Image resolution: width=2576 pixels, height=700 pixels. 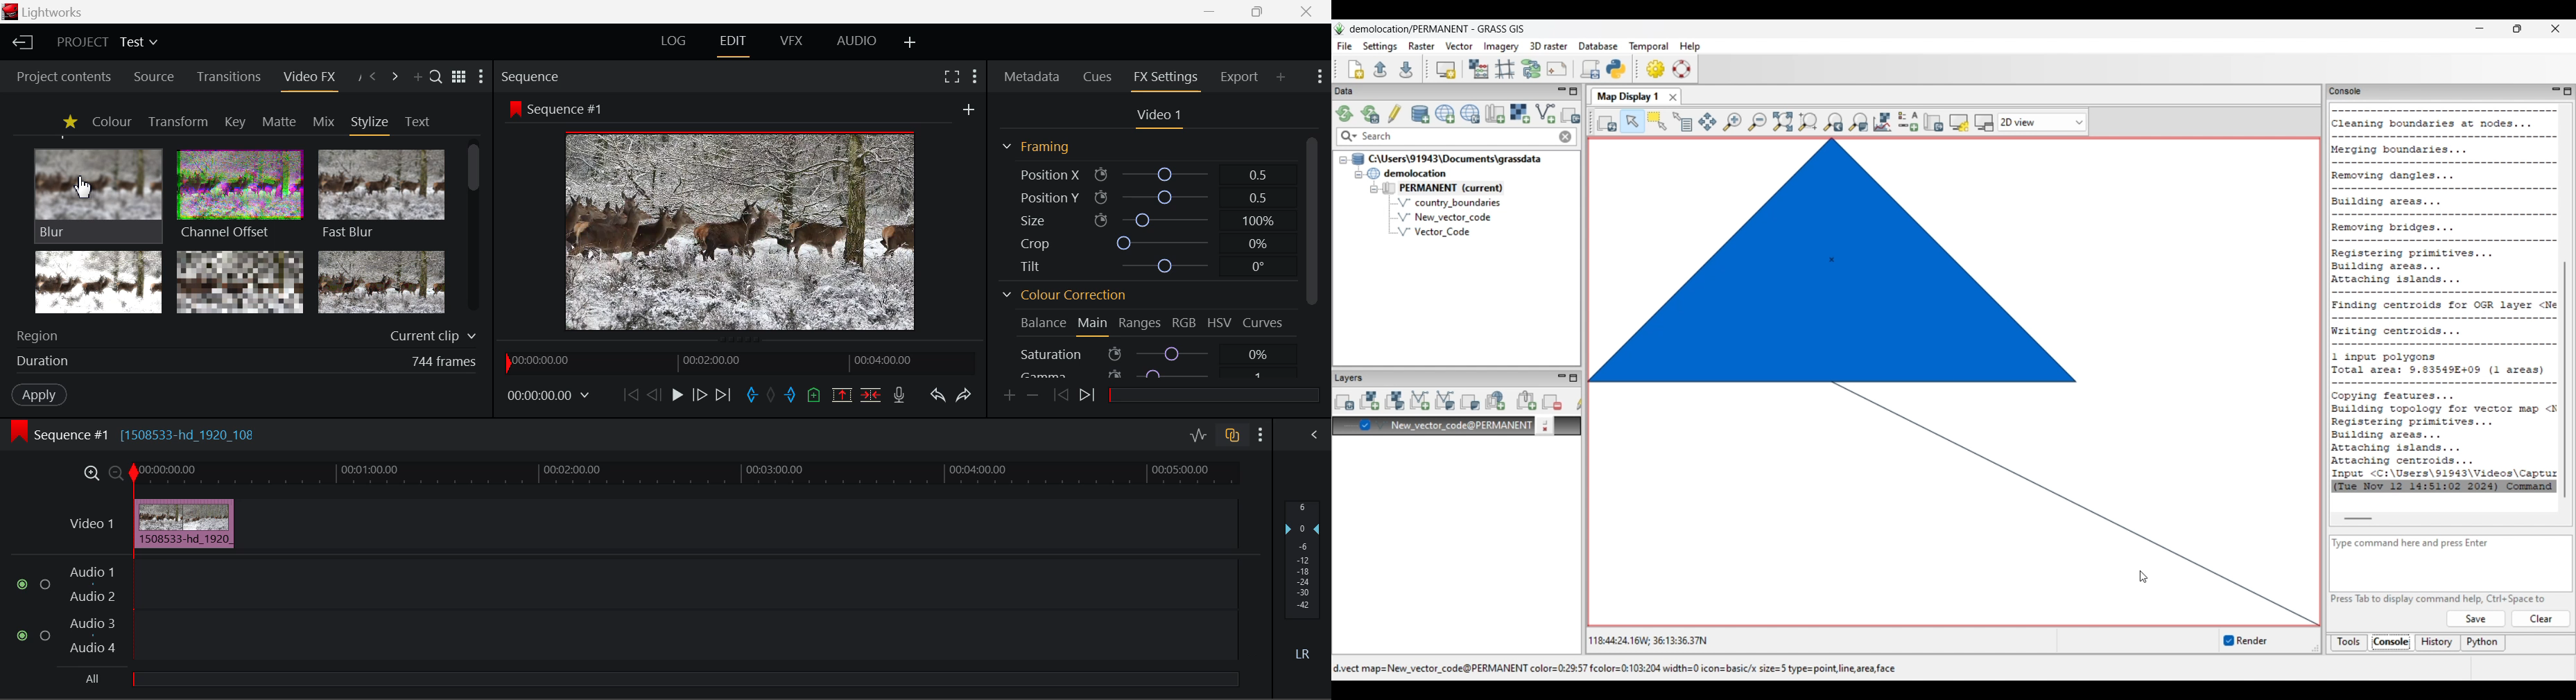 What do you see at coordinates (736, 43) in the screenshot?
I see `Edit Layout Open` at bounding box center [736, 43].